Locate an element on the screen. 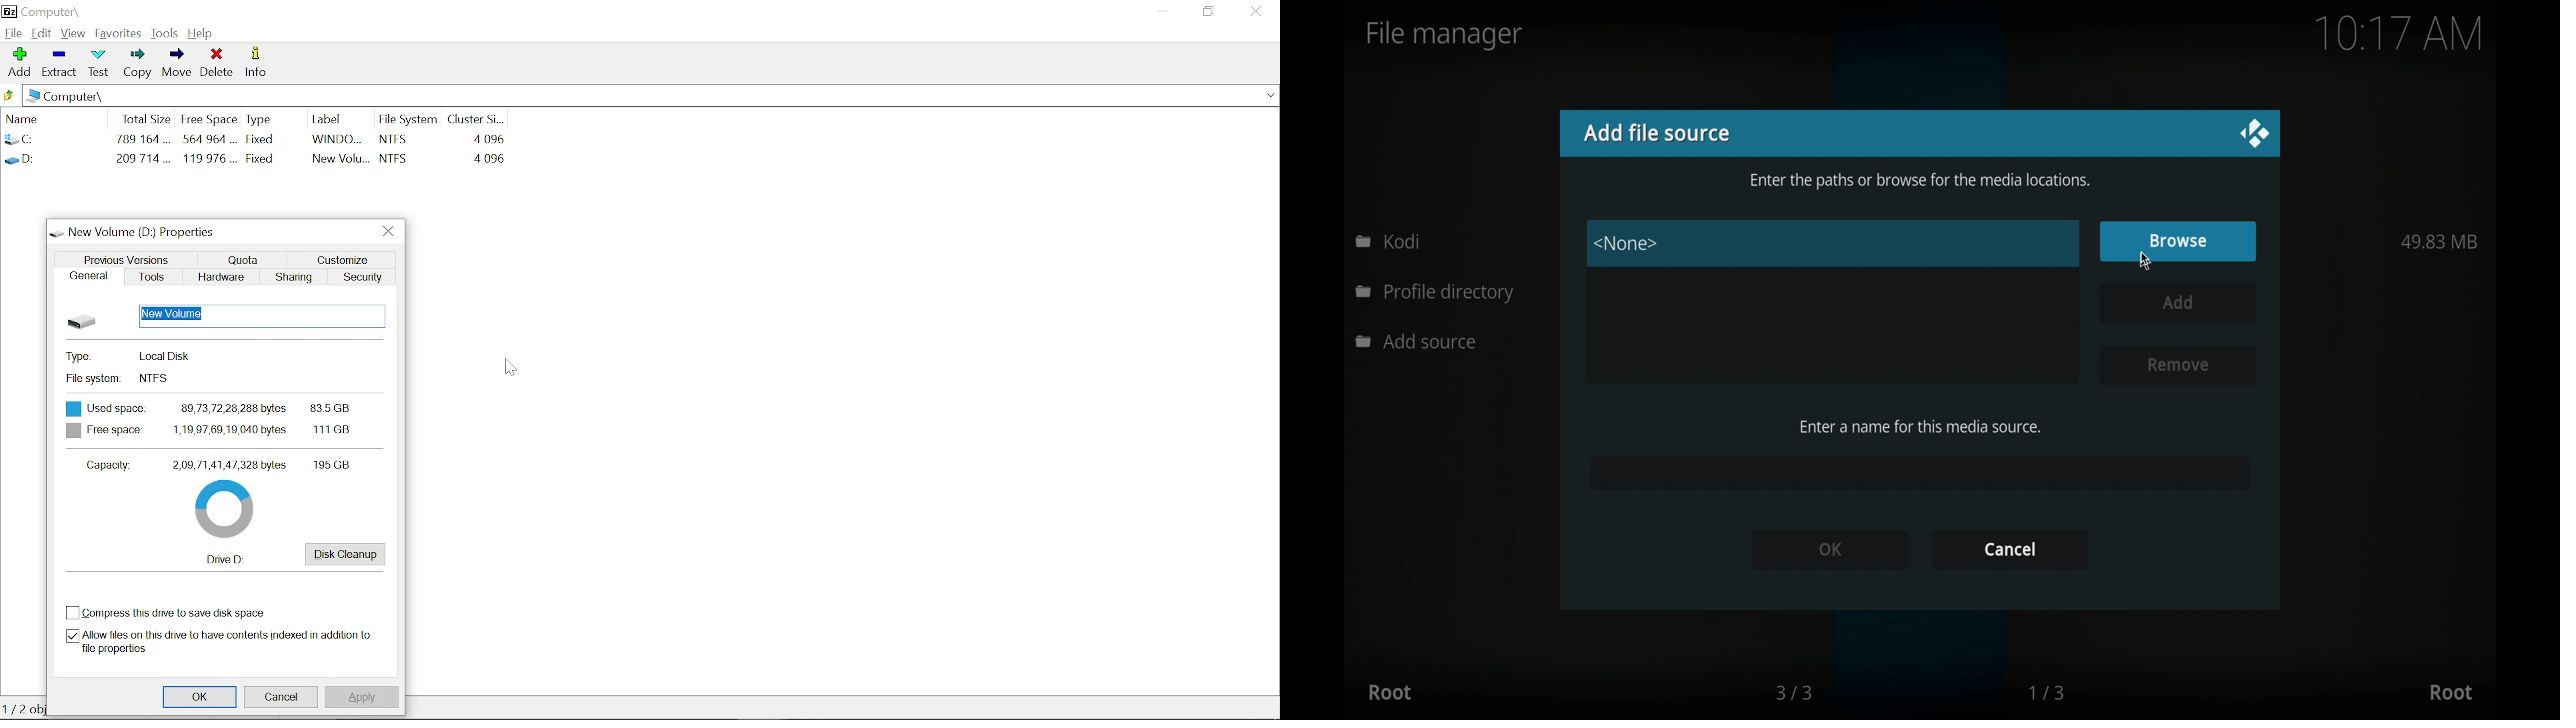 Image resolution: width=2576 pixels, height=728 pixels. Used space 89,73,72,28,288bytes  83.5GB is located at coordinates (216, 405).